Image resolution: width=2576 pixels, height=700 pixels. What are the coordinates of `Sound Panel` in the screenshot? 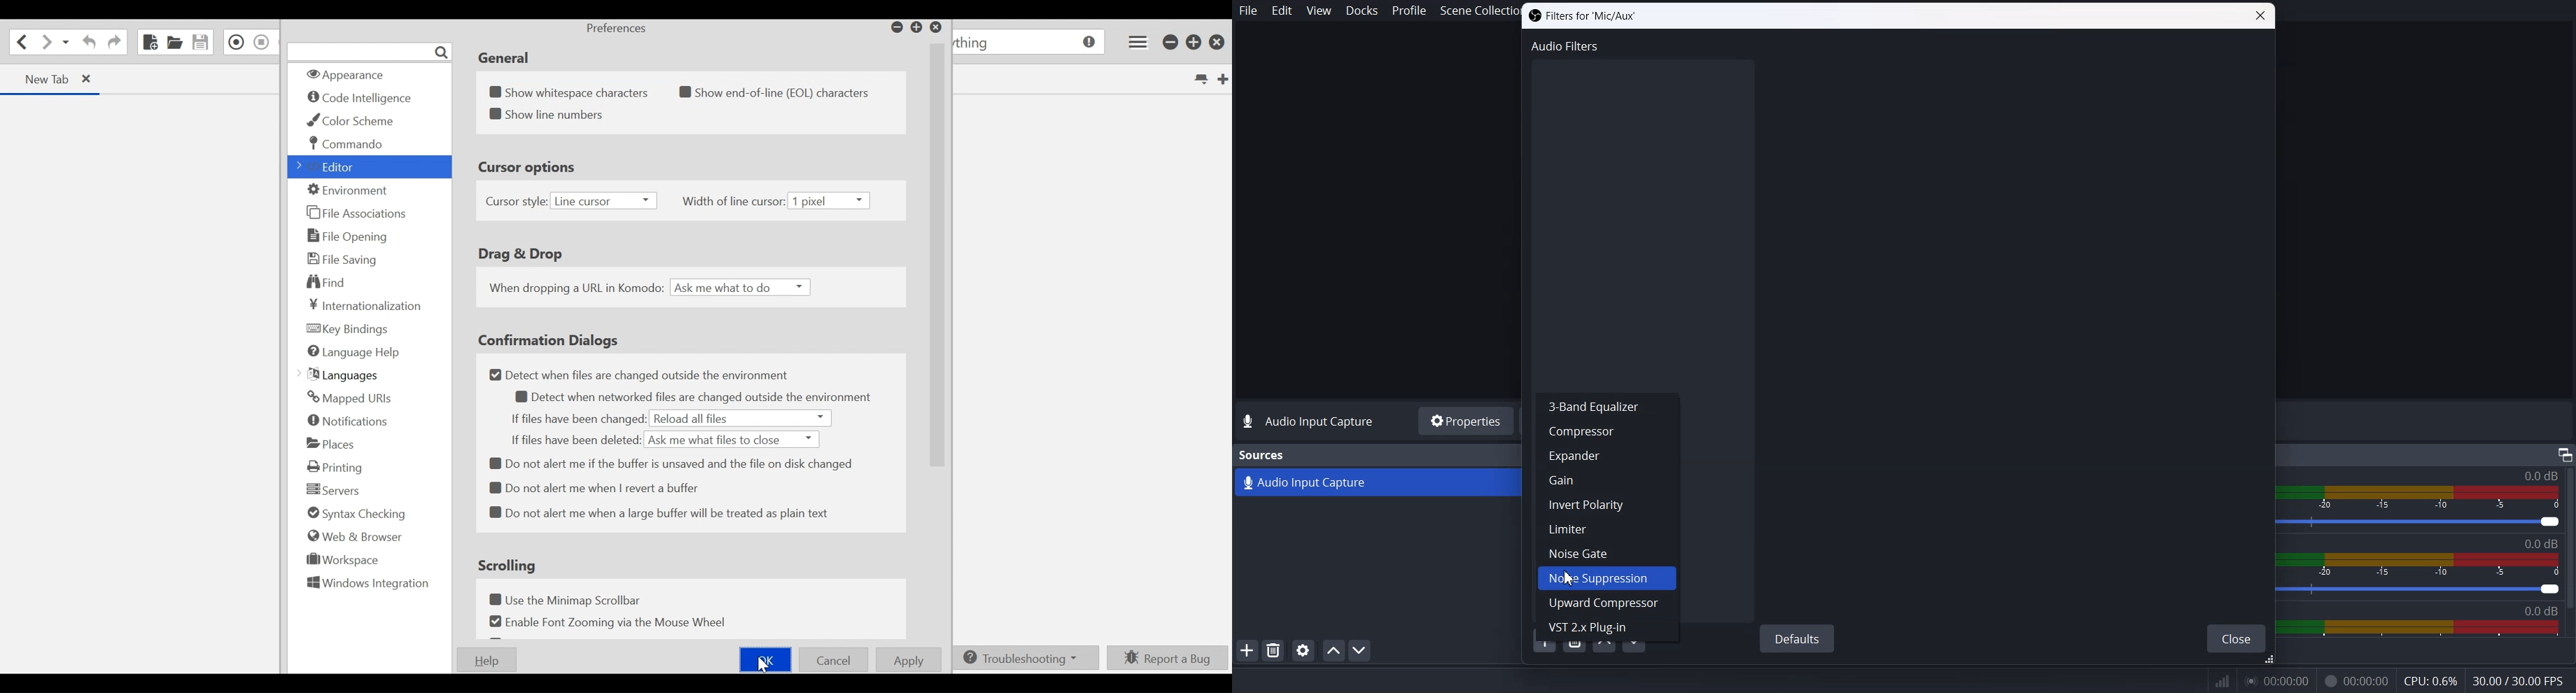 It's located at (2420, 629).